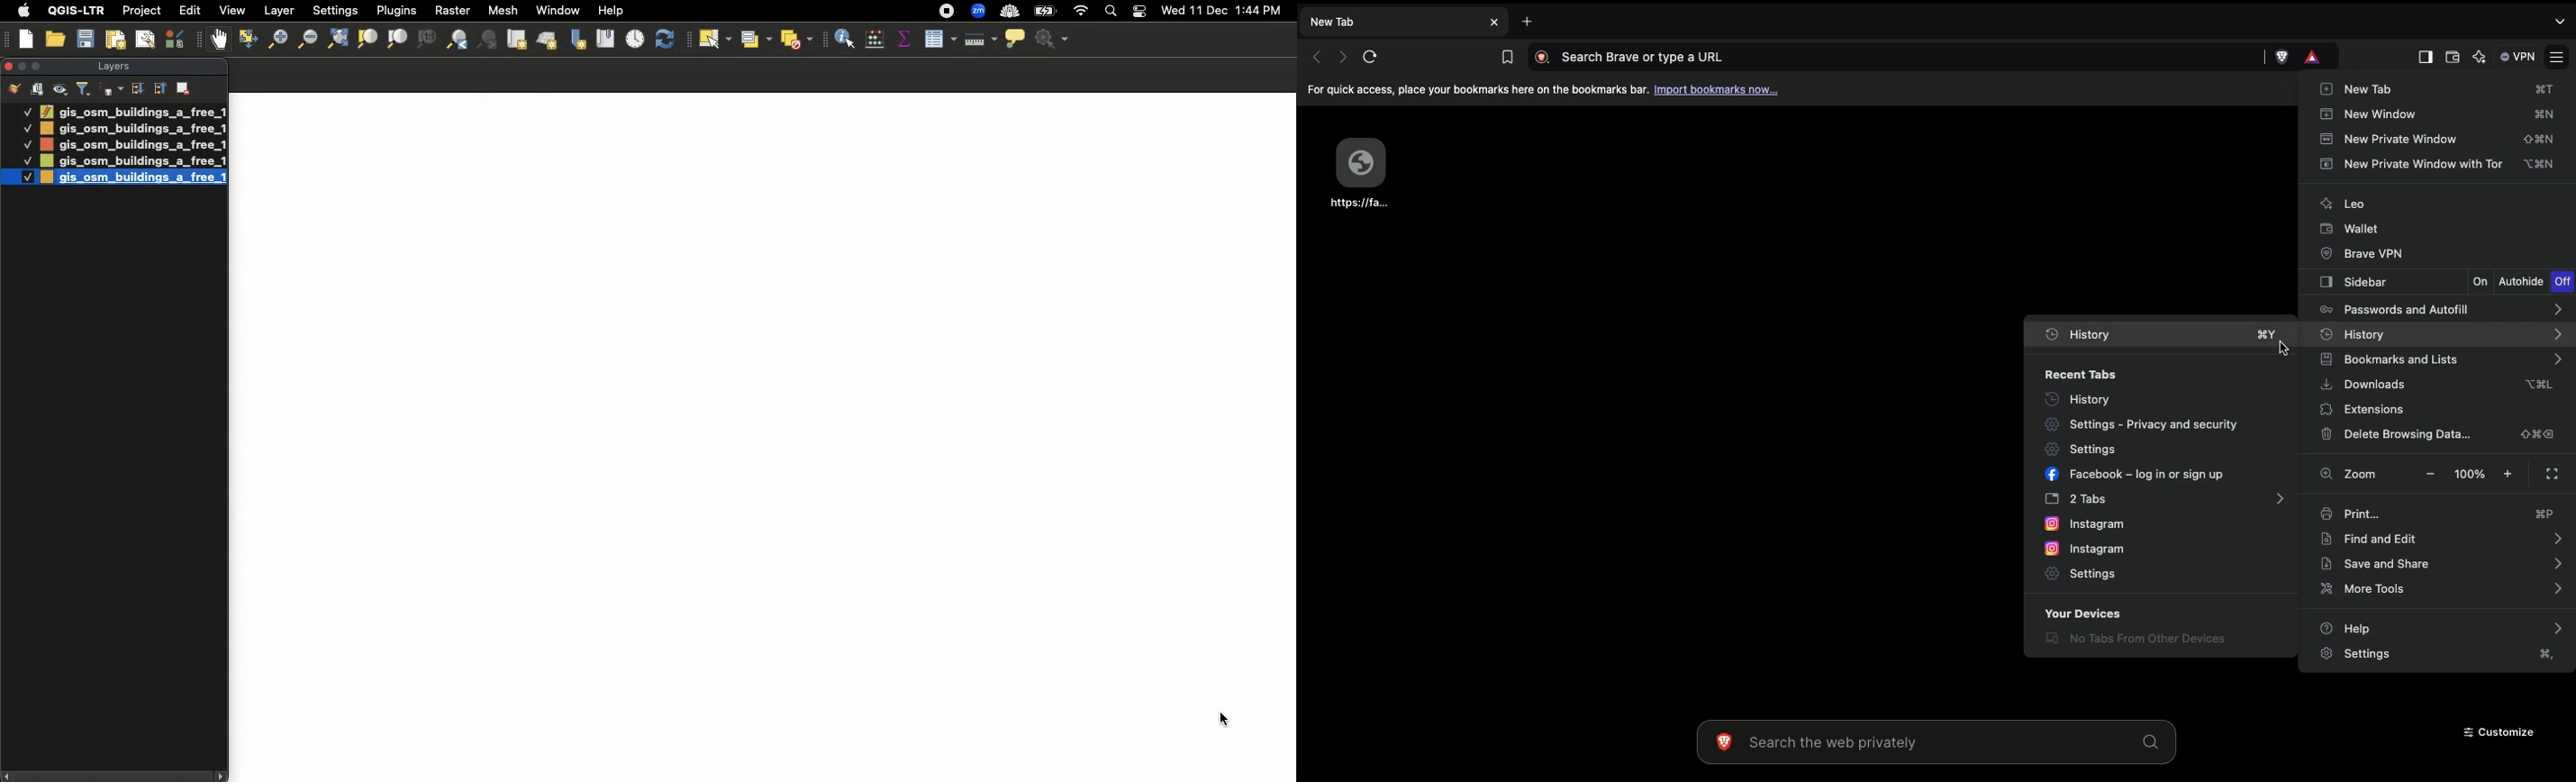 The height and width of the screenshot is (784, 2576). Describe the element at coordinates (2344, 203) in the screenshot. I see `Leo` at that location.